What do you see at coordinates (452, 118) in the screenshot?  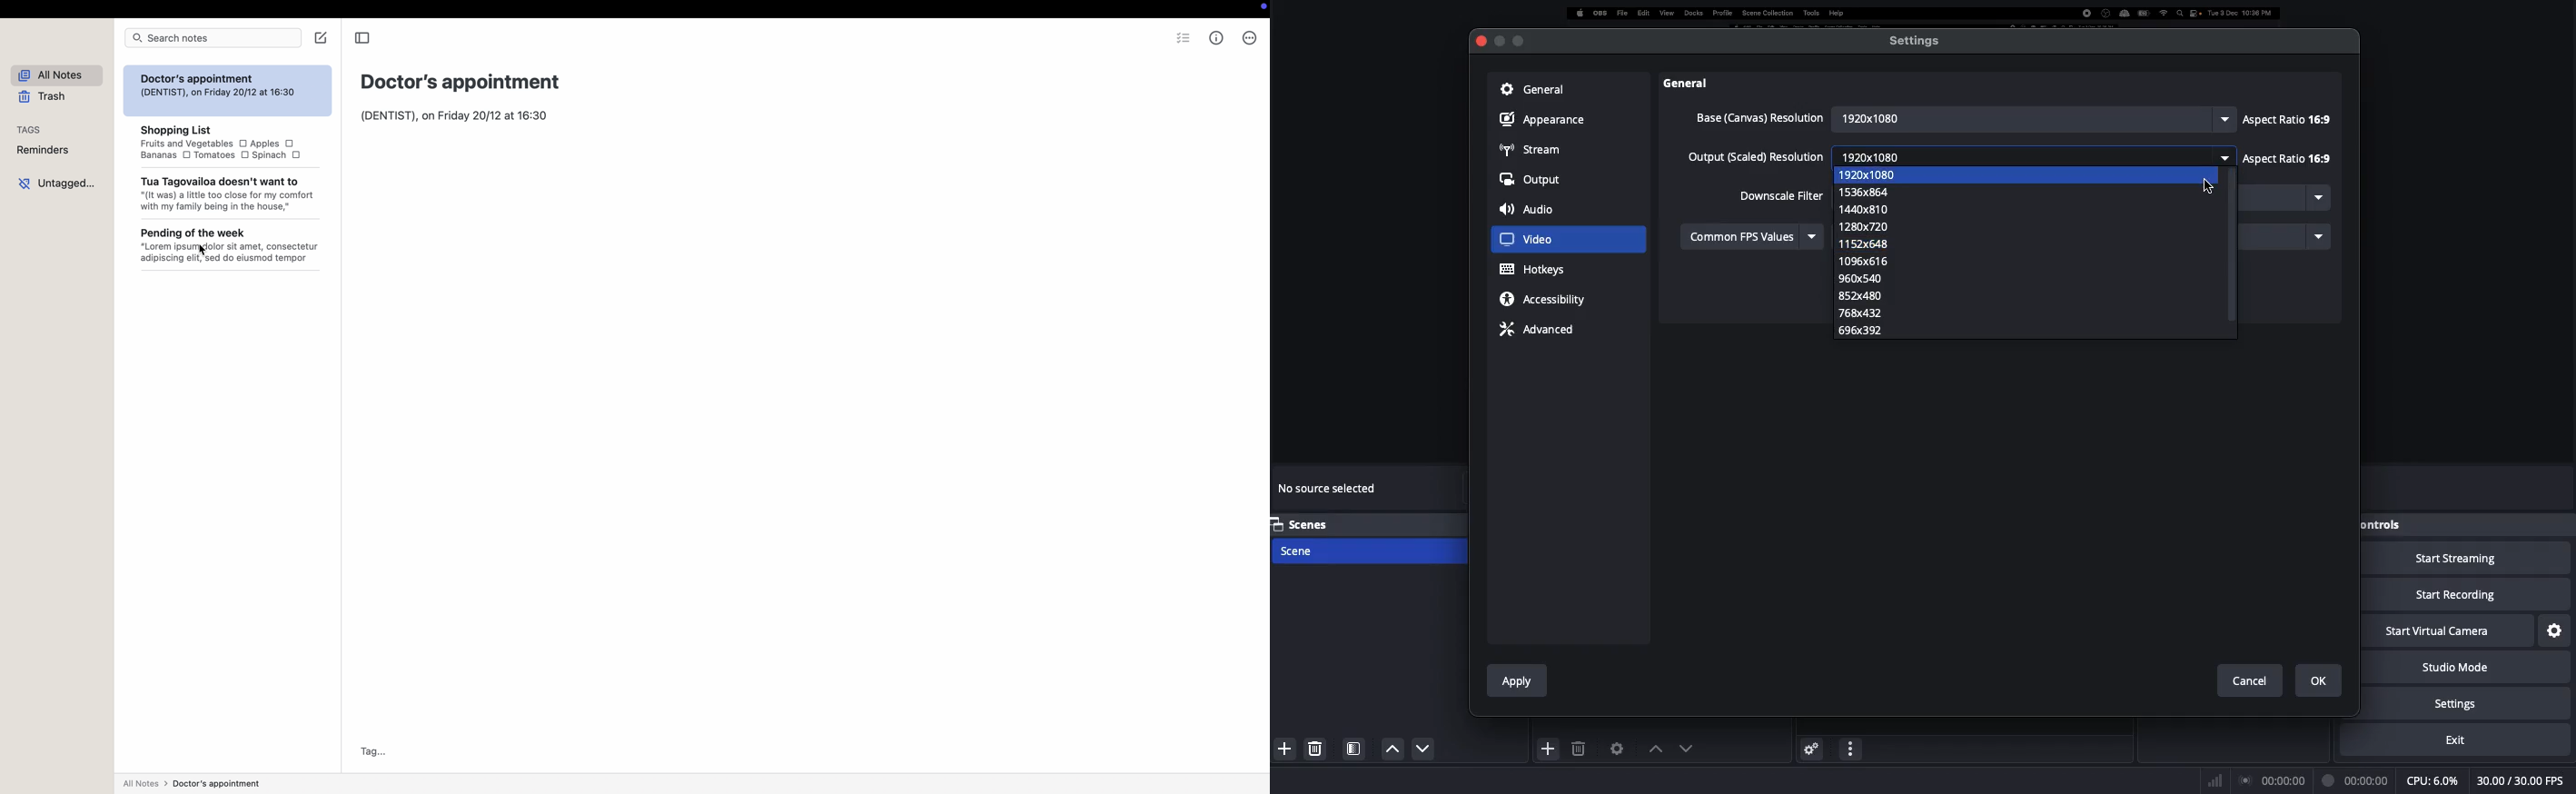 I see `body text: (DENTIST), on Friday 20/12 at 16:30` at bounding box center [452, 118].